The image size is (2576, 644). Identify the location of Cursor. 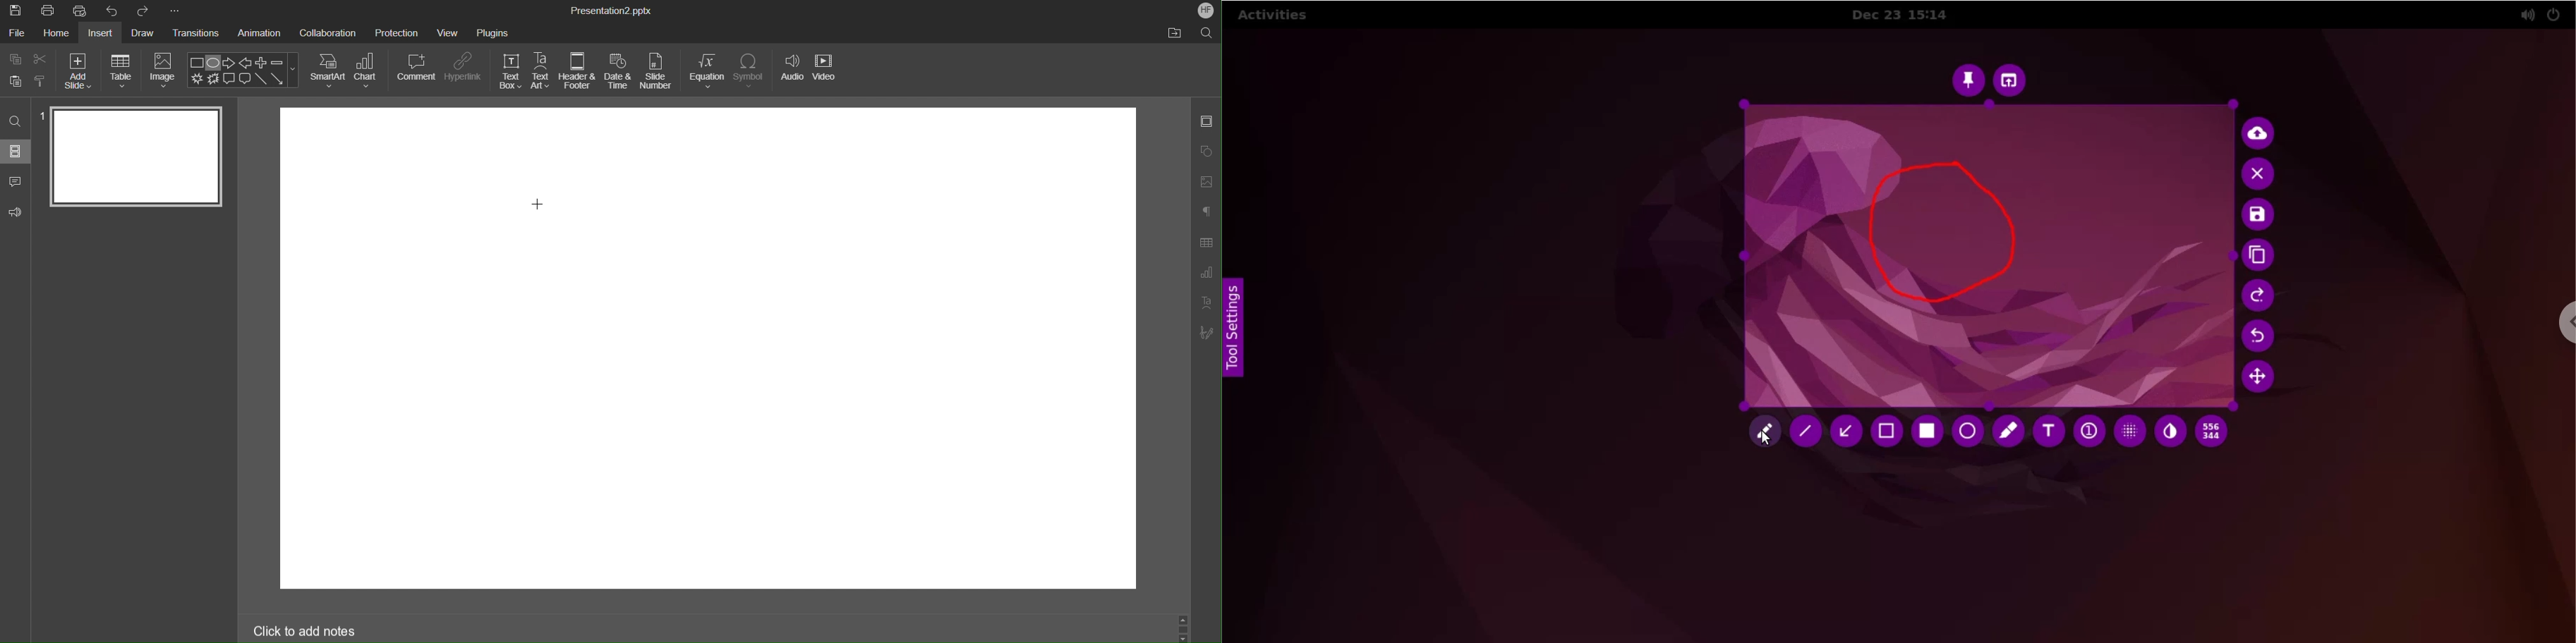
(540, 204).